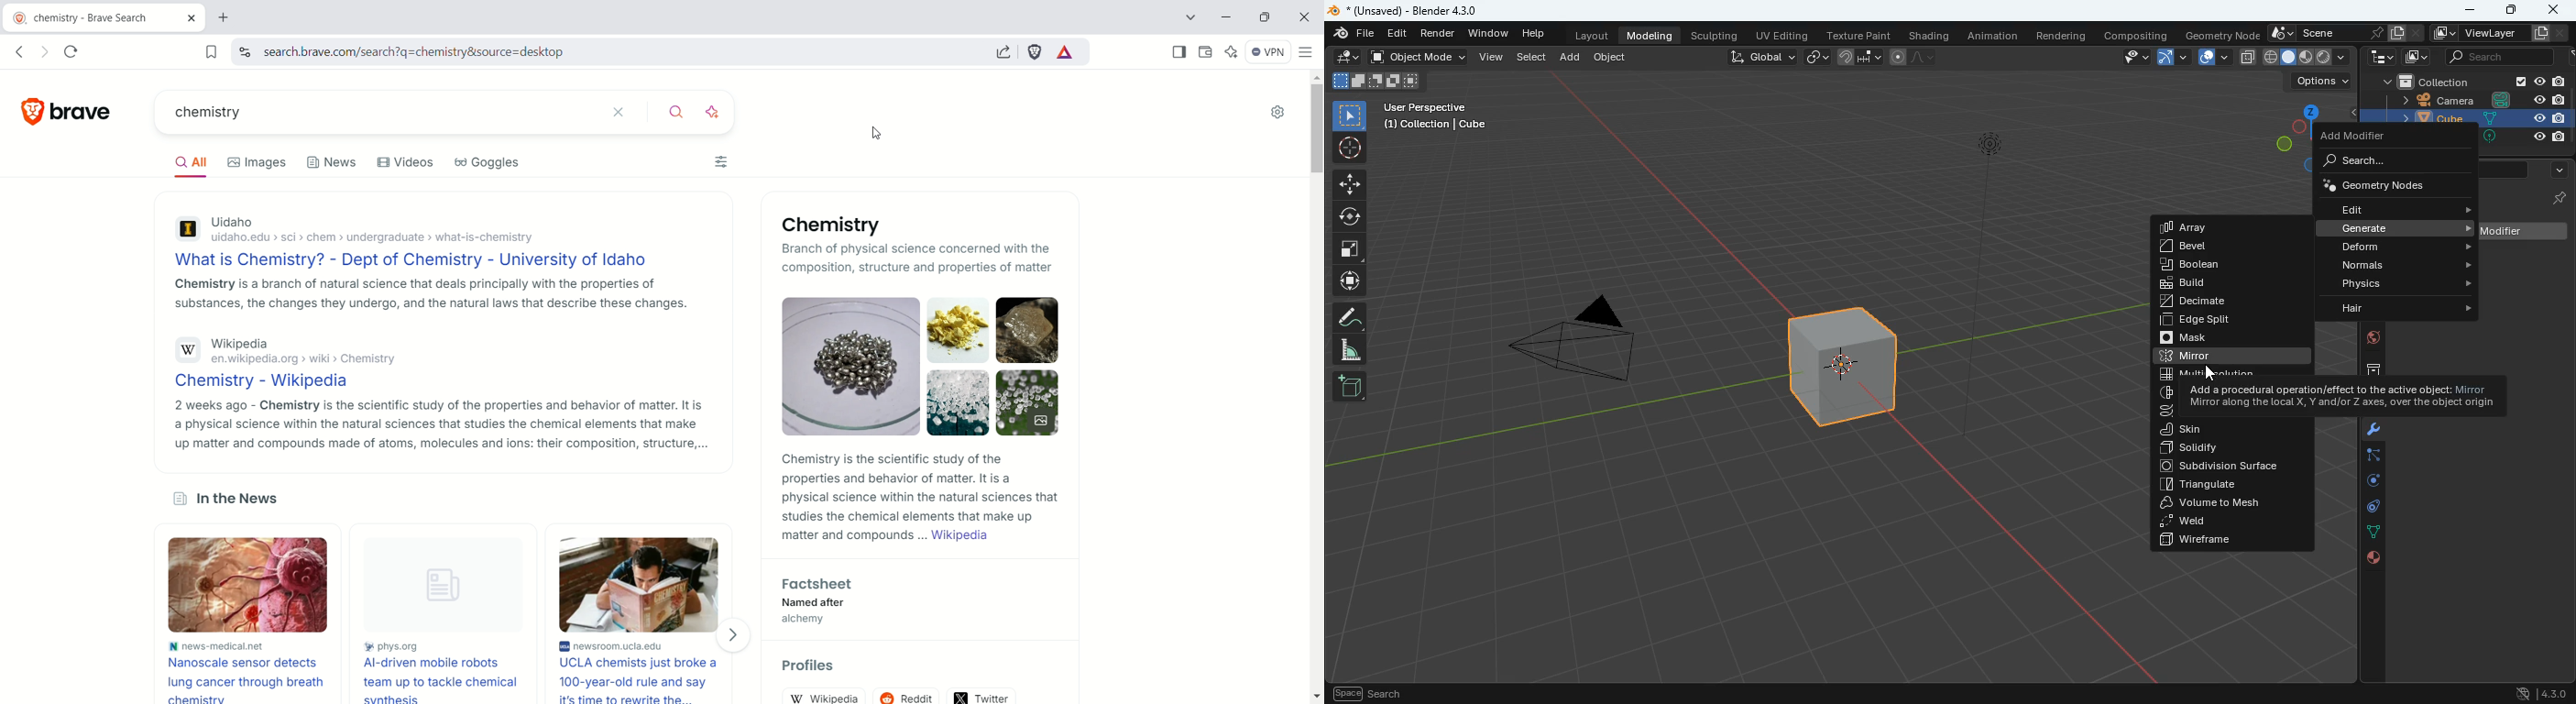 The width and height of the screenshot is (2576, 728). I want to click on array, so click(2208, 226).